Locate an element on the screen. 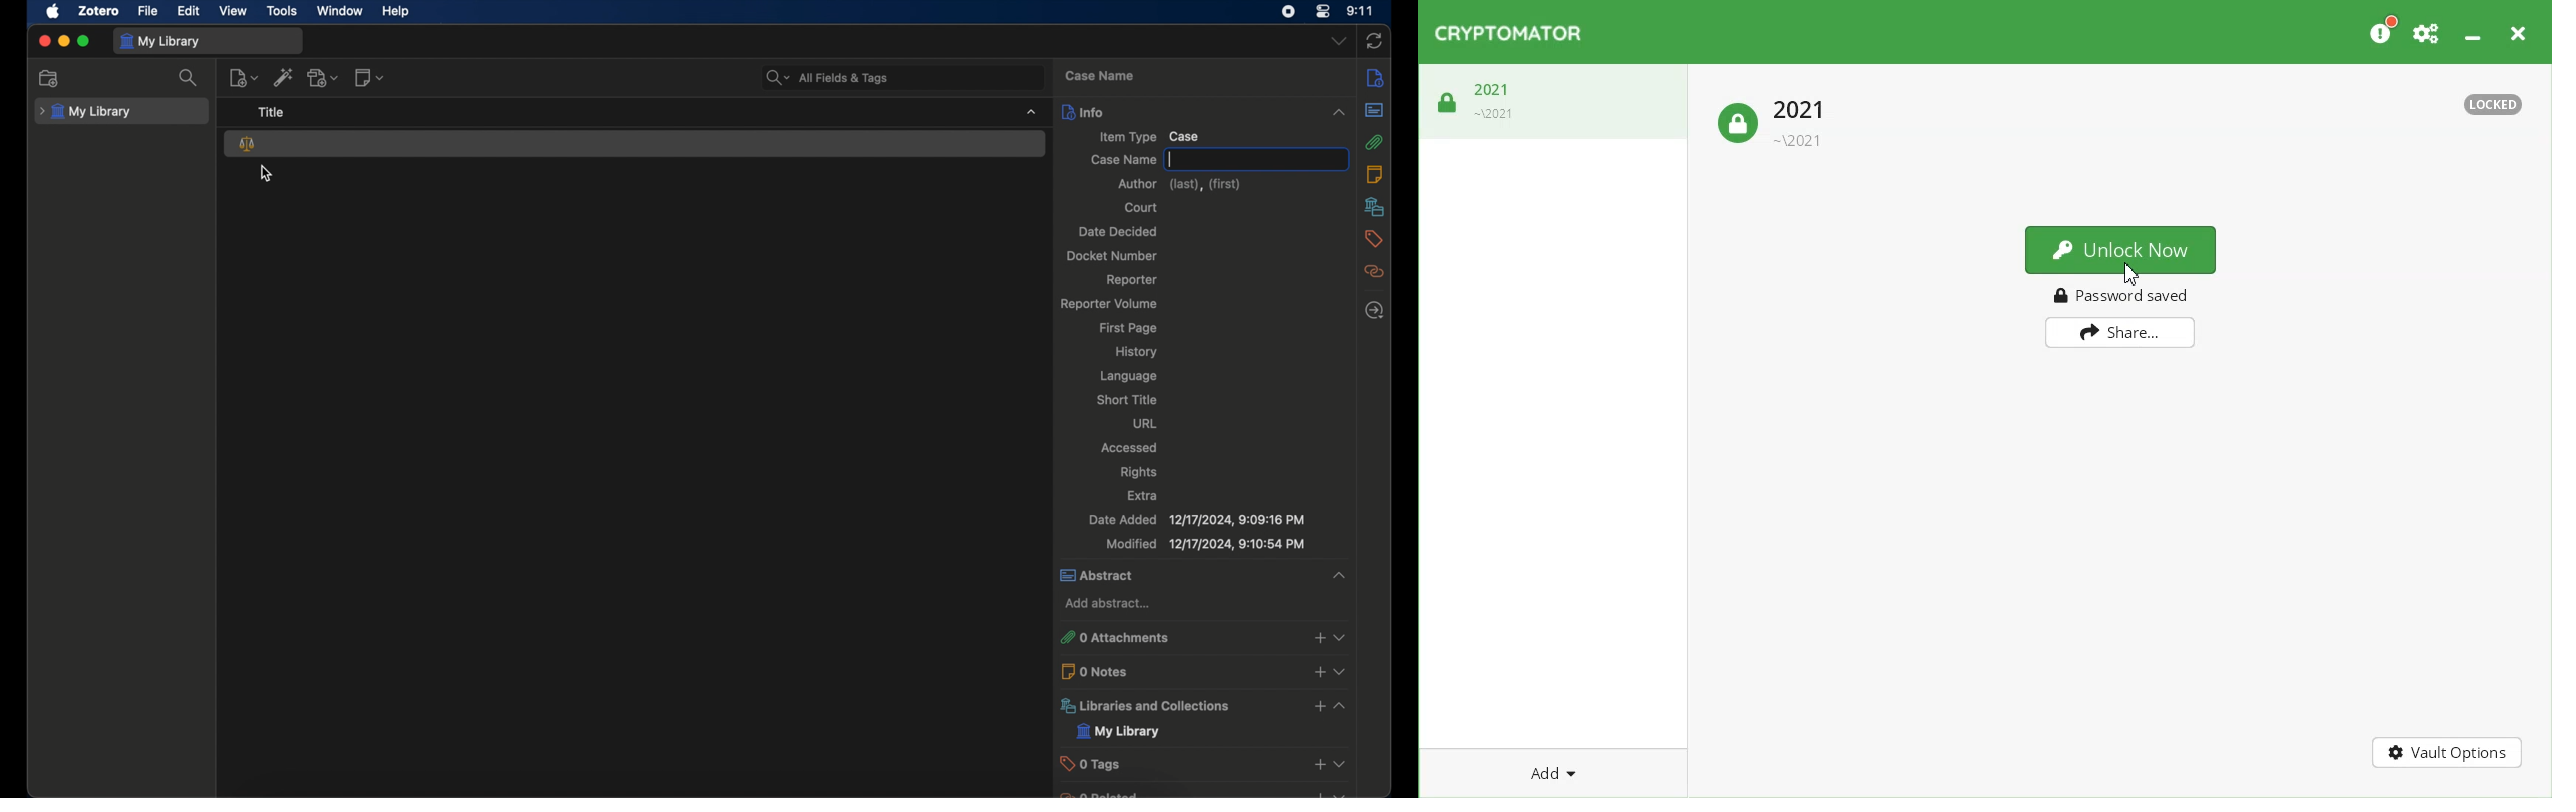 The image size is (2576, 812). case name is located at coordinates (1101, 75).